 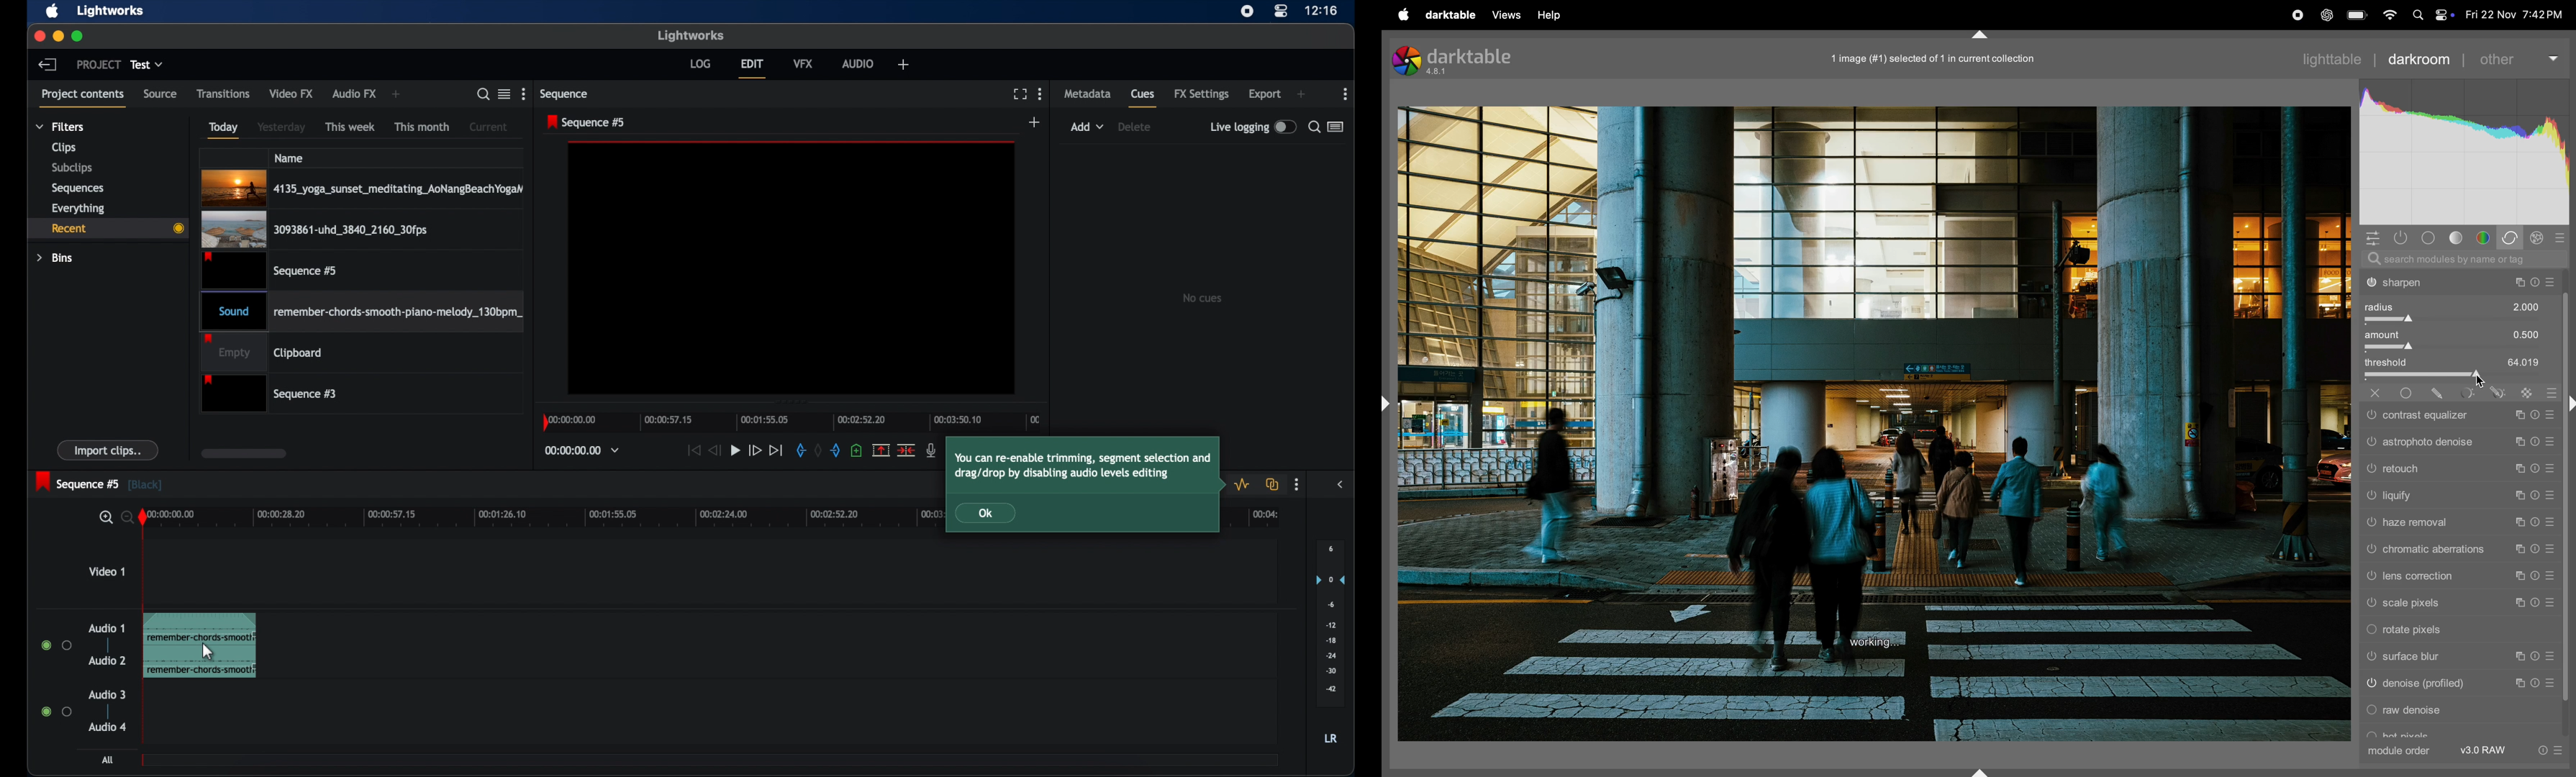 I want to click on more options, so click(x=524, y=94).